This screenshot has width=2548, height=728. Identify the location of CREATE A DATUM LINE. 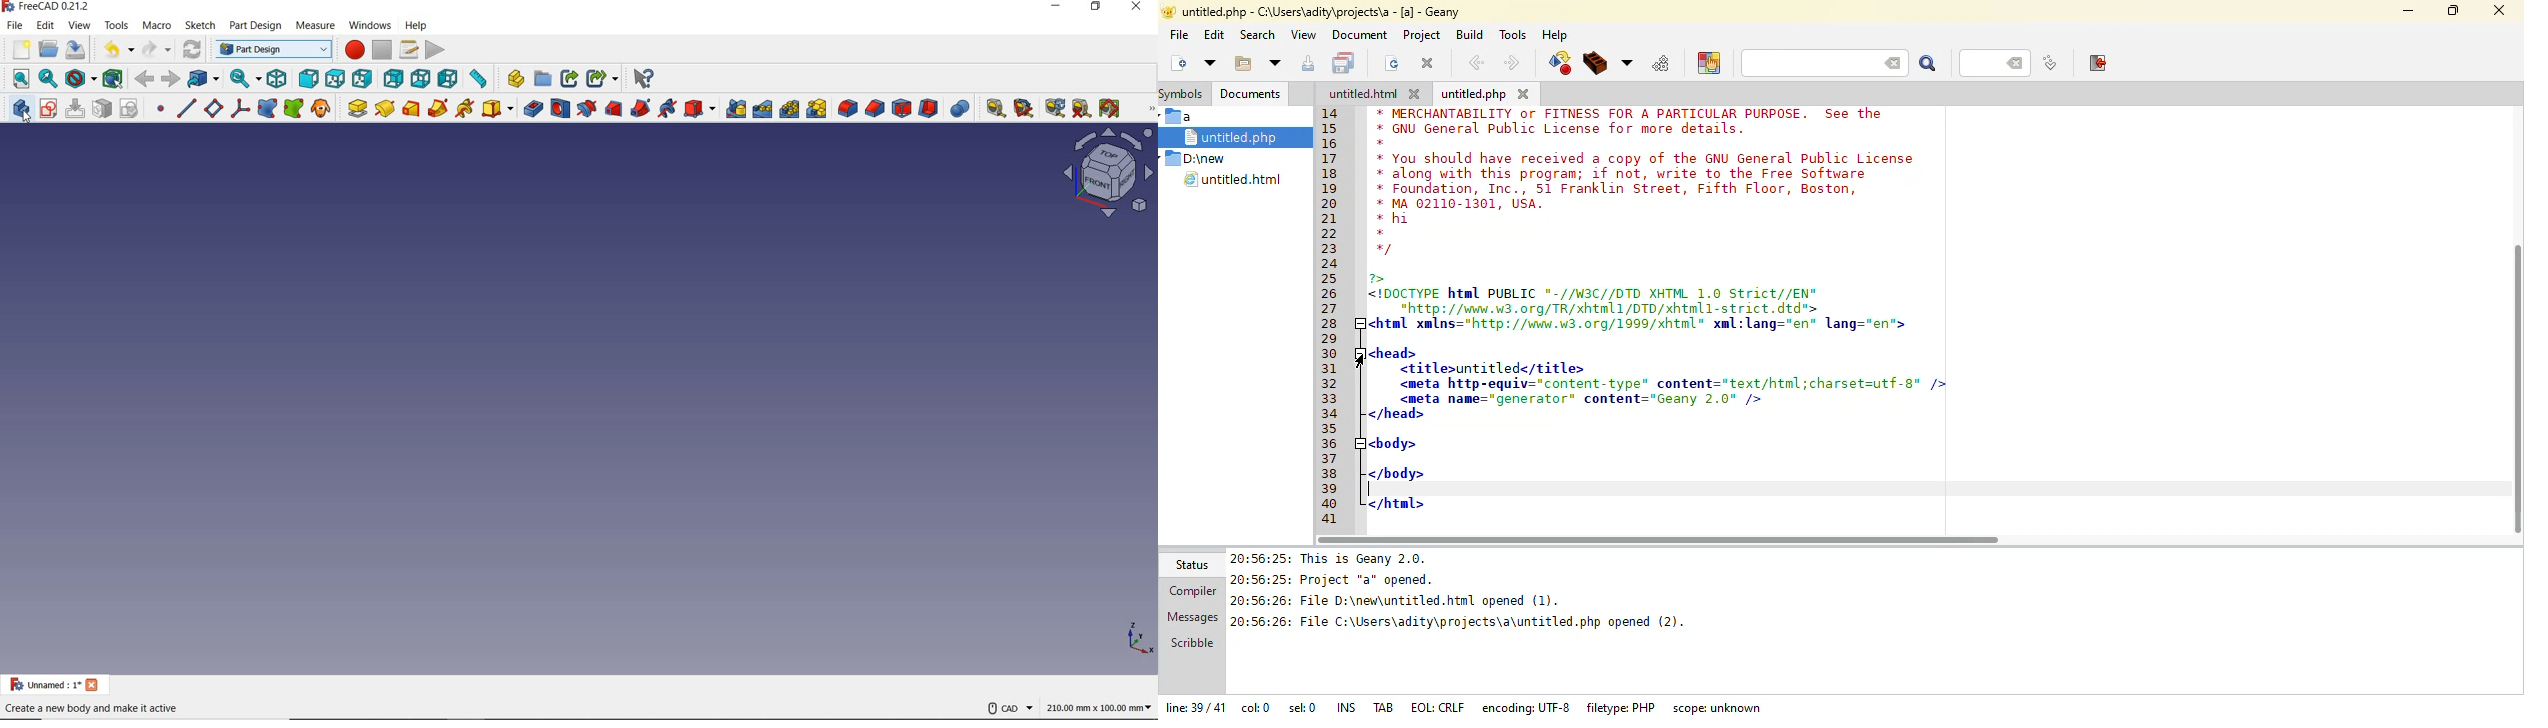
(186, 109).